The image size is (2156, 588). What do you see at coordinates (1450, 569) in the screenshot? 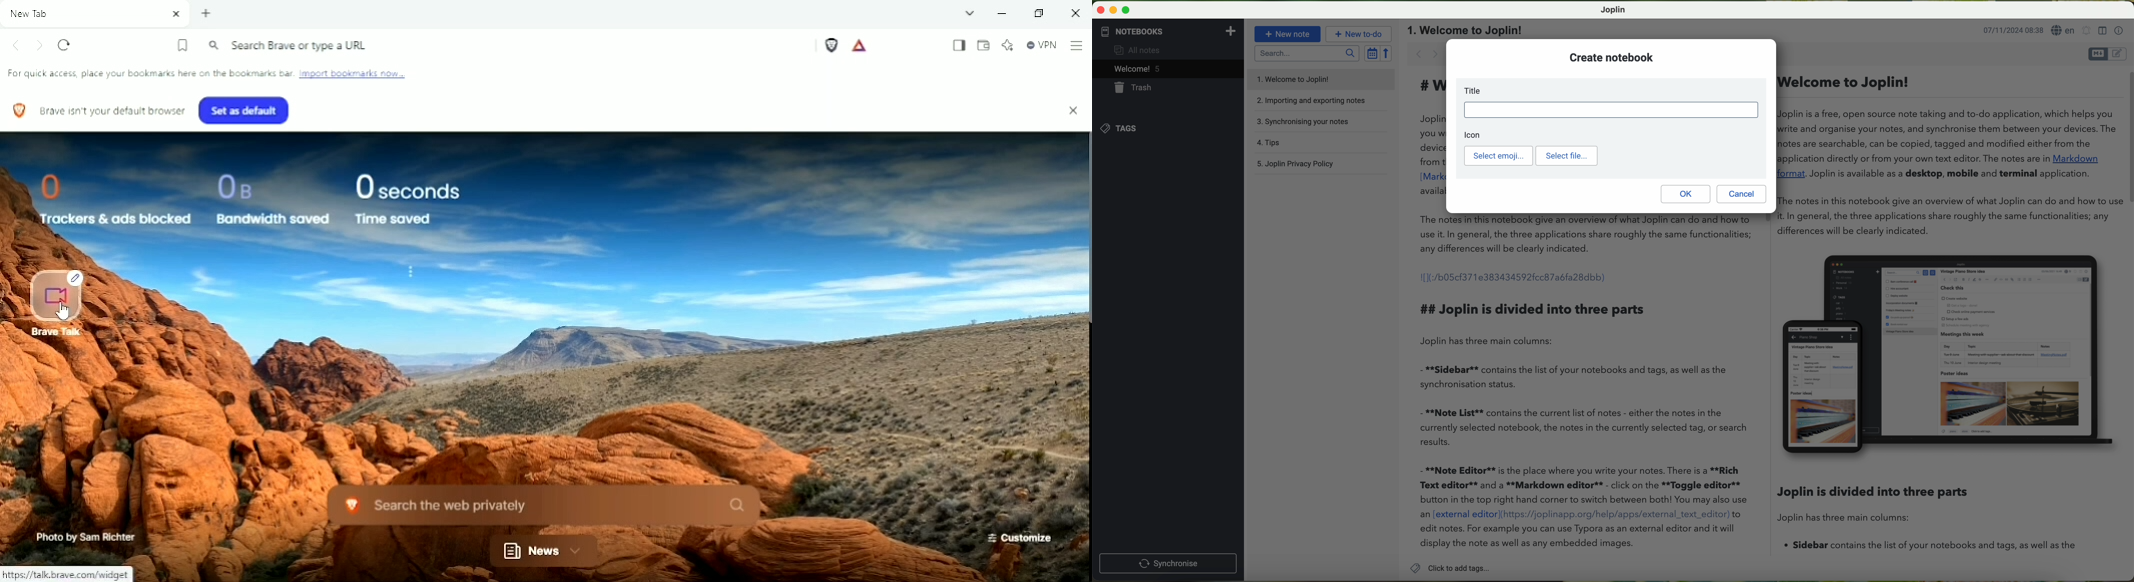
I see `add tags` at bounding box center [1450, 569].